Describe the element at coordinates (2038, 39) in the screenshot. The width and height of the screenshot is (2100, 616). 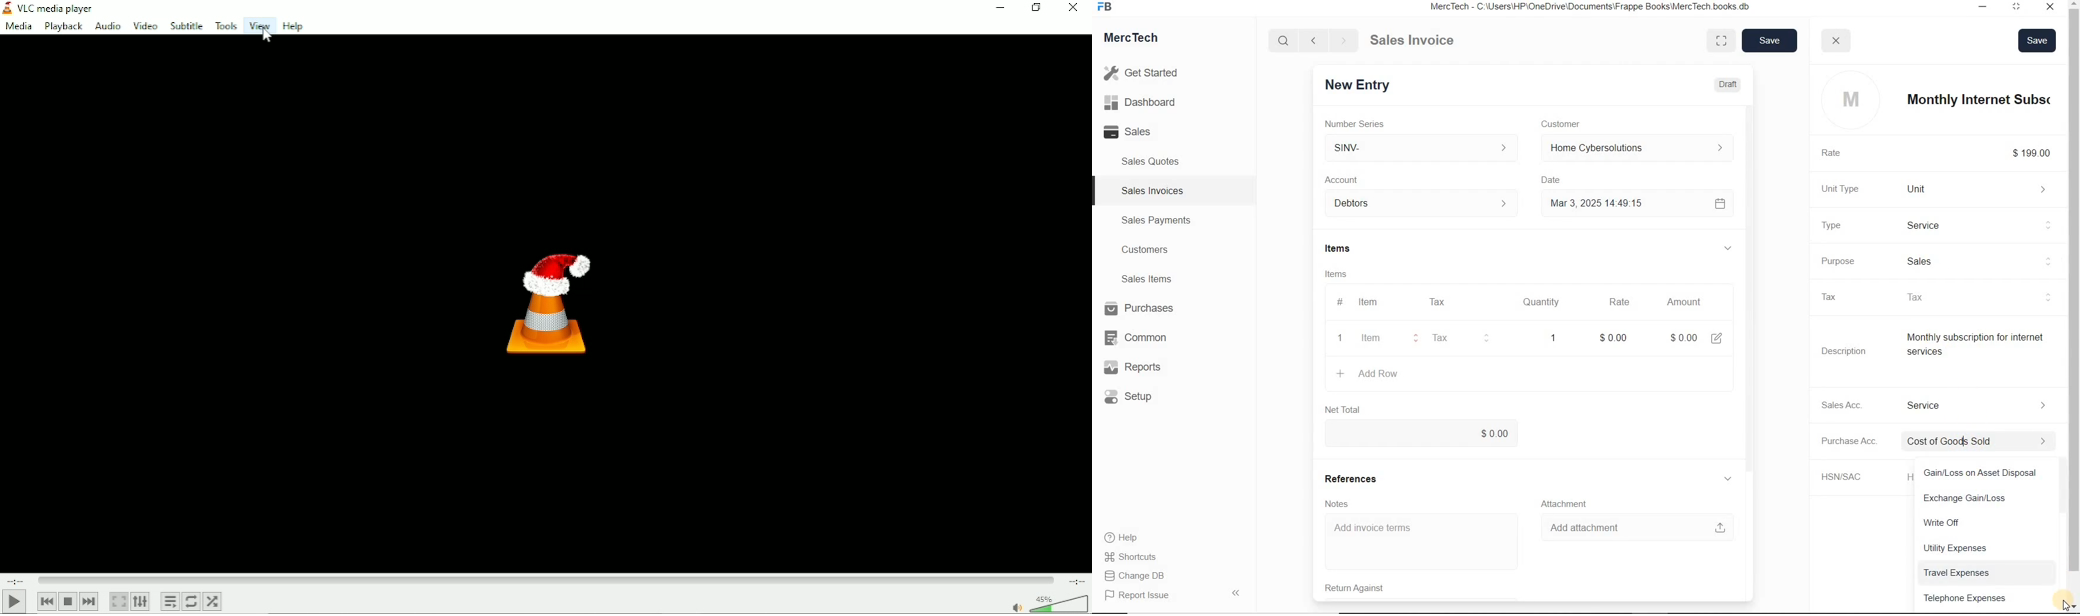
I see `Save` at that location.